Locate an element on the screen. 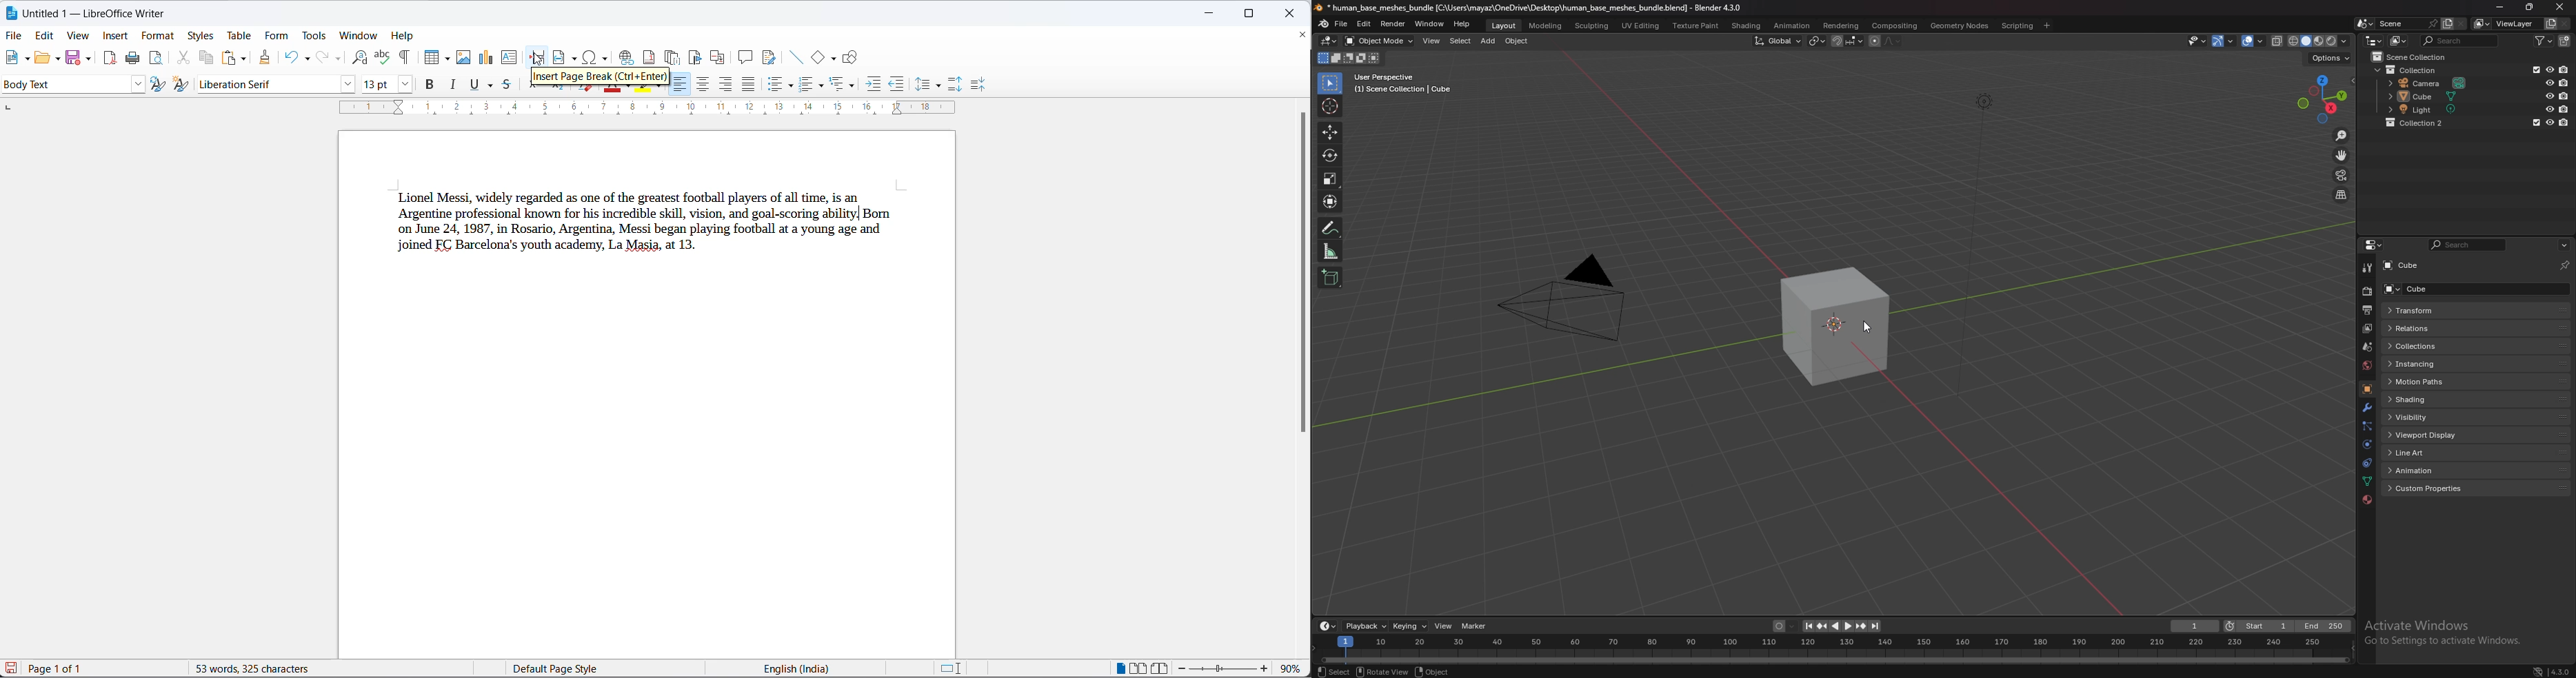 The height and width of the screenshot is (700, 2576). options is located at coordinates (2564, 246).